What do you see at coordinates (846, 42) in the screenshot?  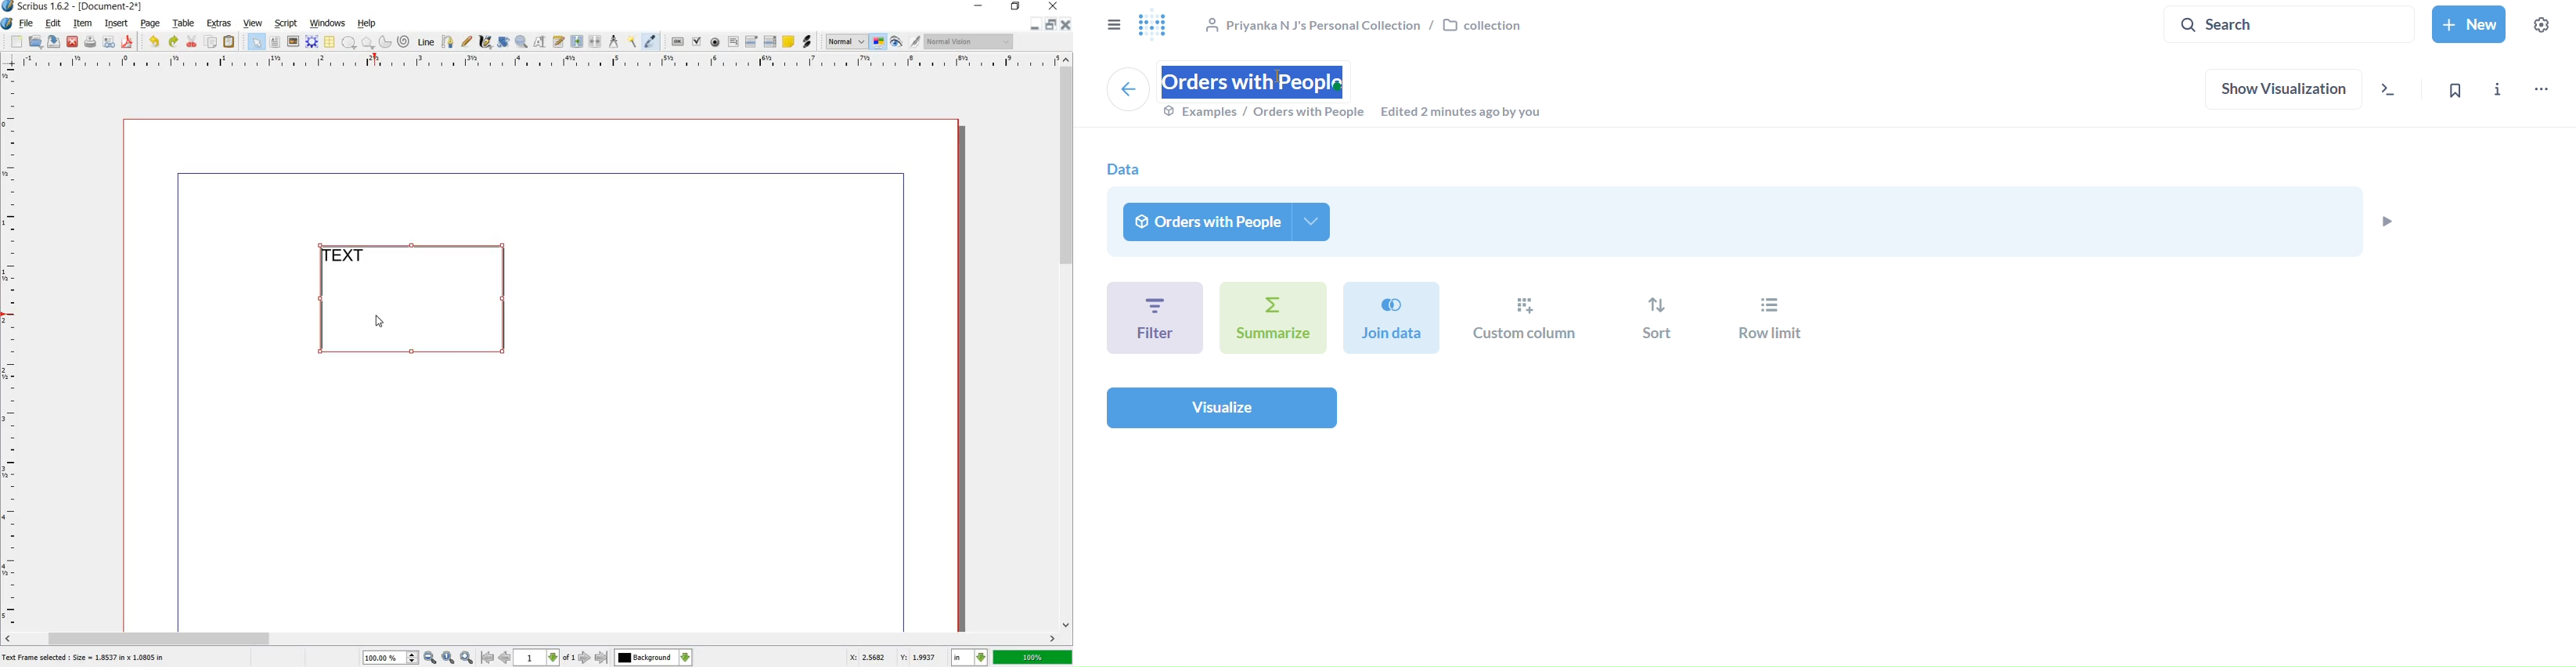 I see `normal` at bounding box center [846, 42].